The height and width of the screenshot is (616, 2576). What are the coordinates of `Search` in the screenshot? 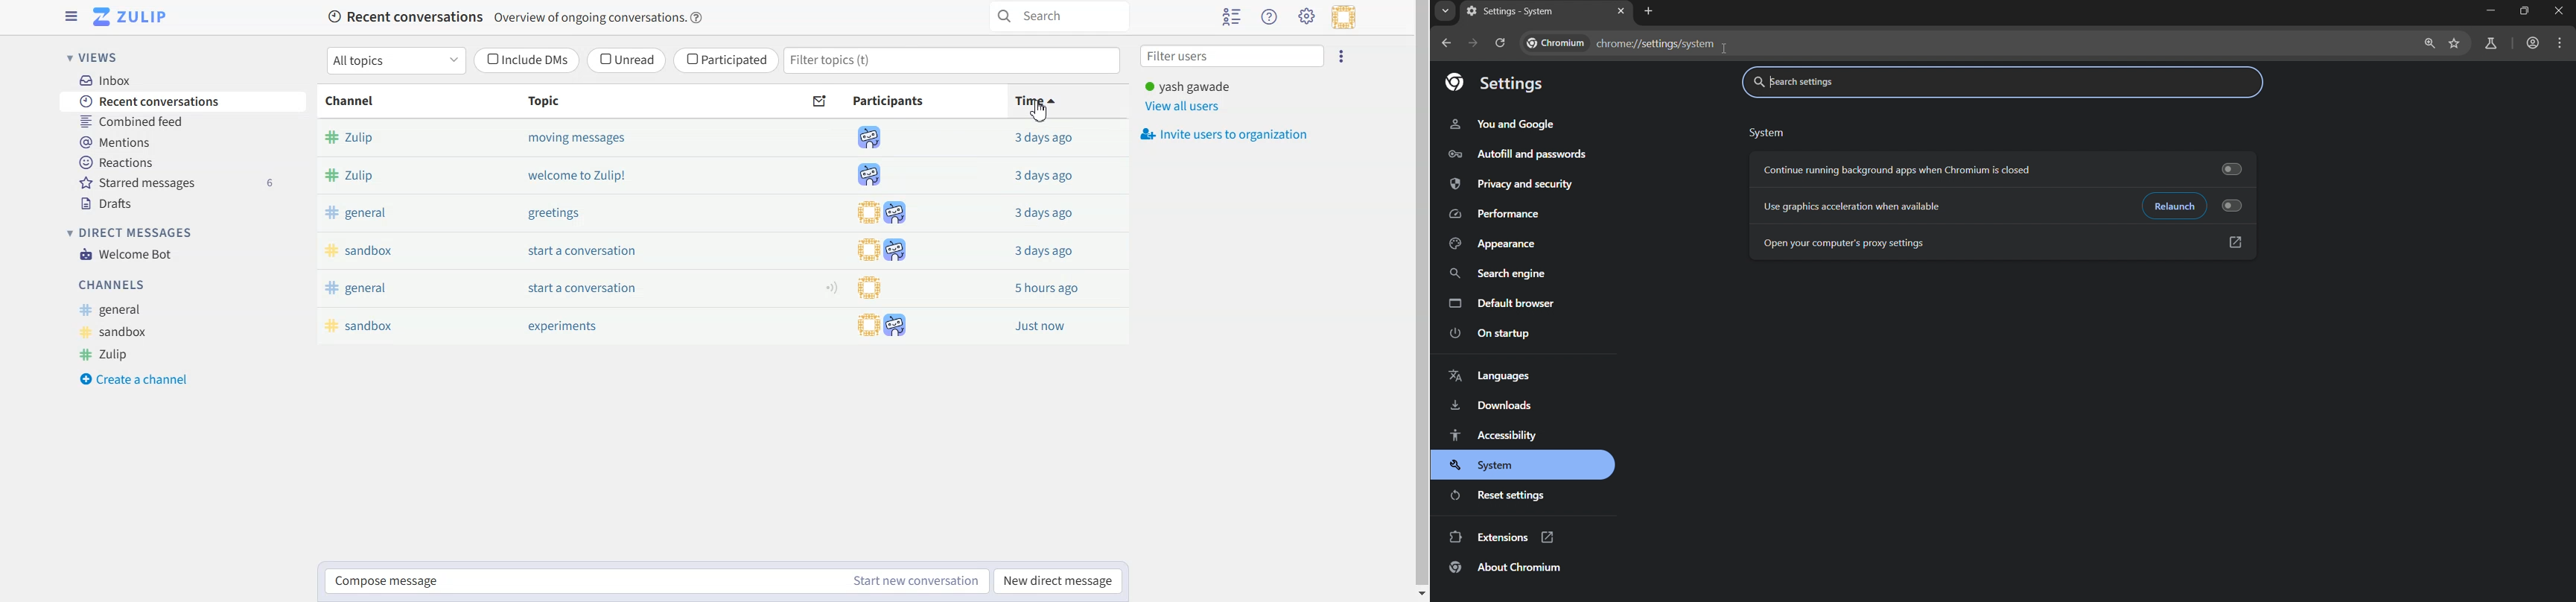 It's located at (1058, 17).